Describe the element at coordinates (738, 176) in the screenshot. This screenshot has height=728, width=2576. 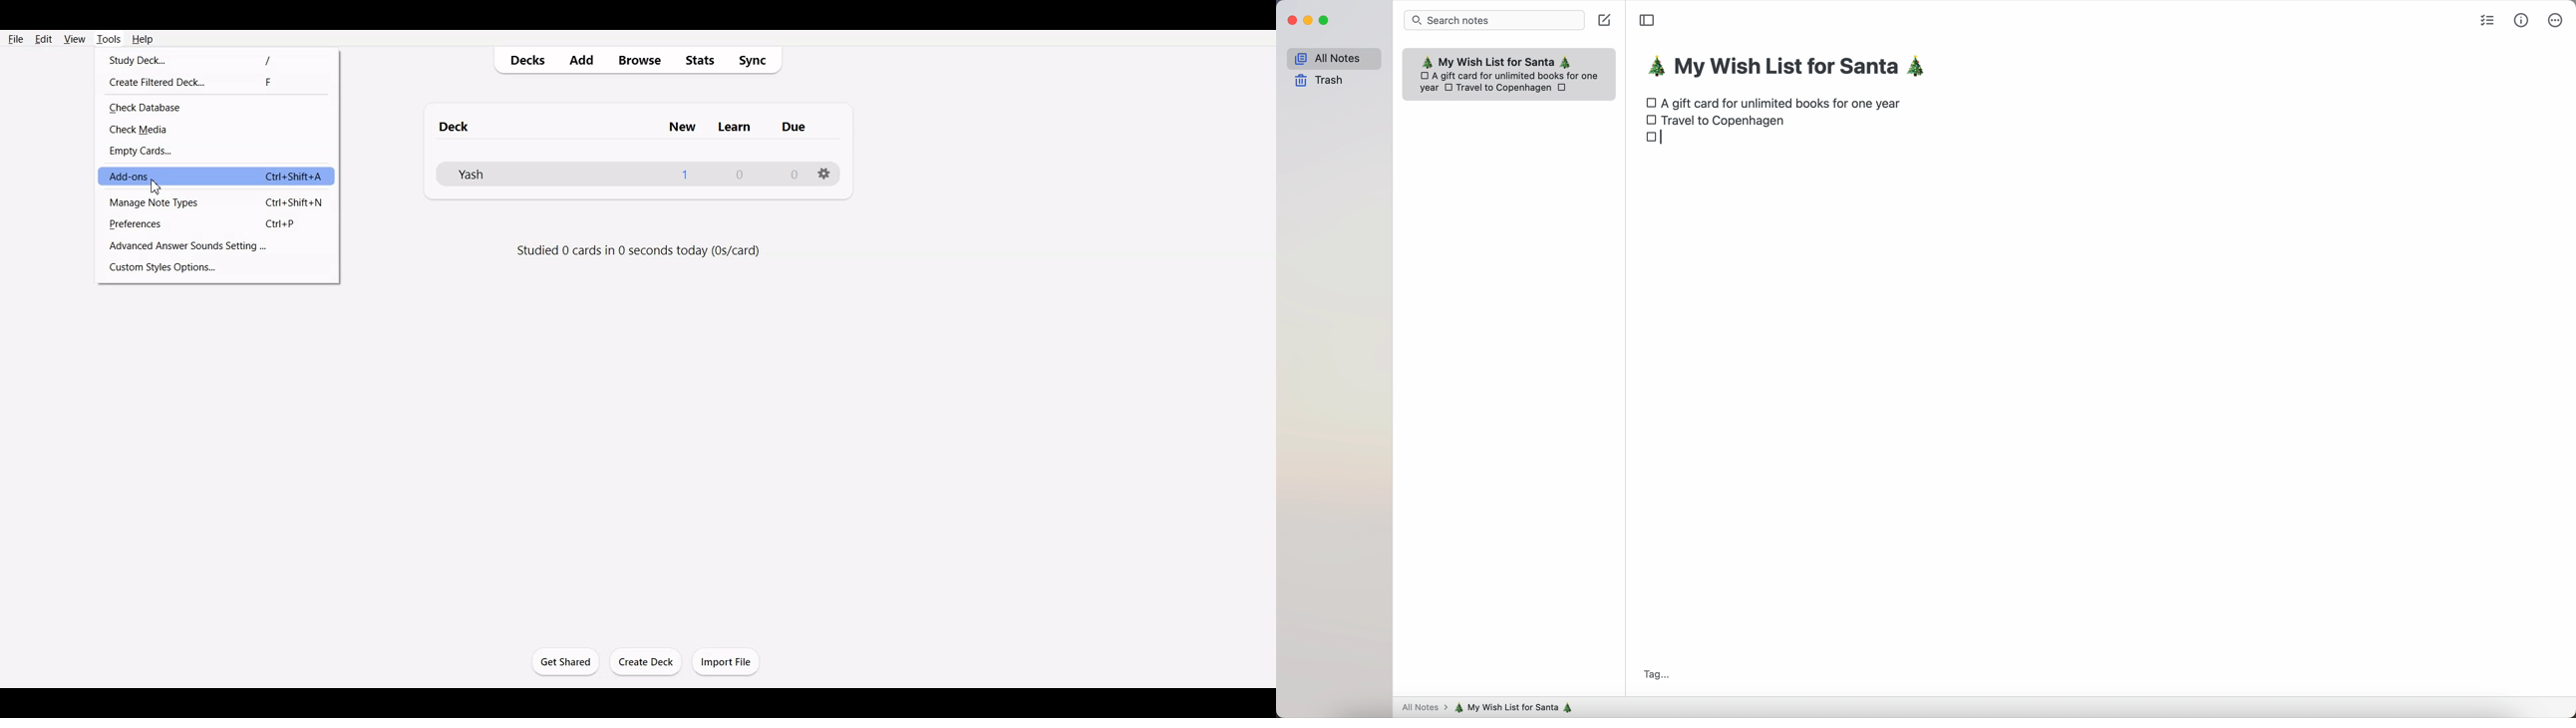
I see `0` at that location.